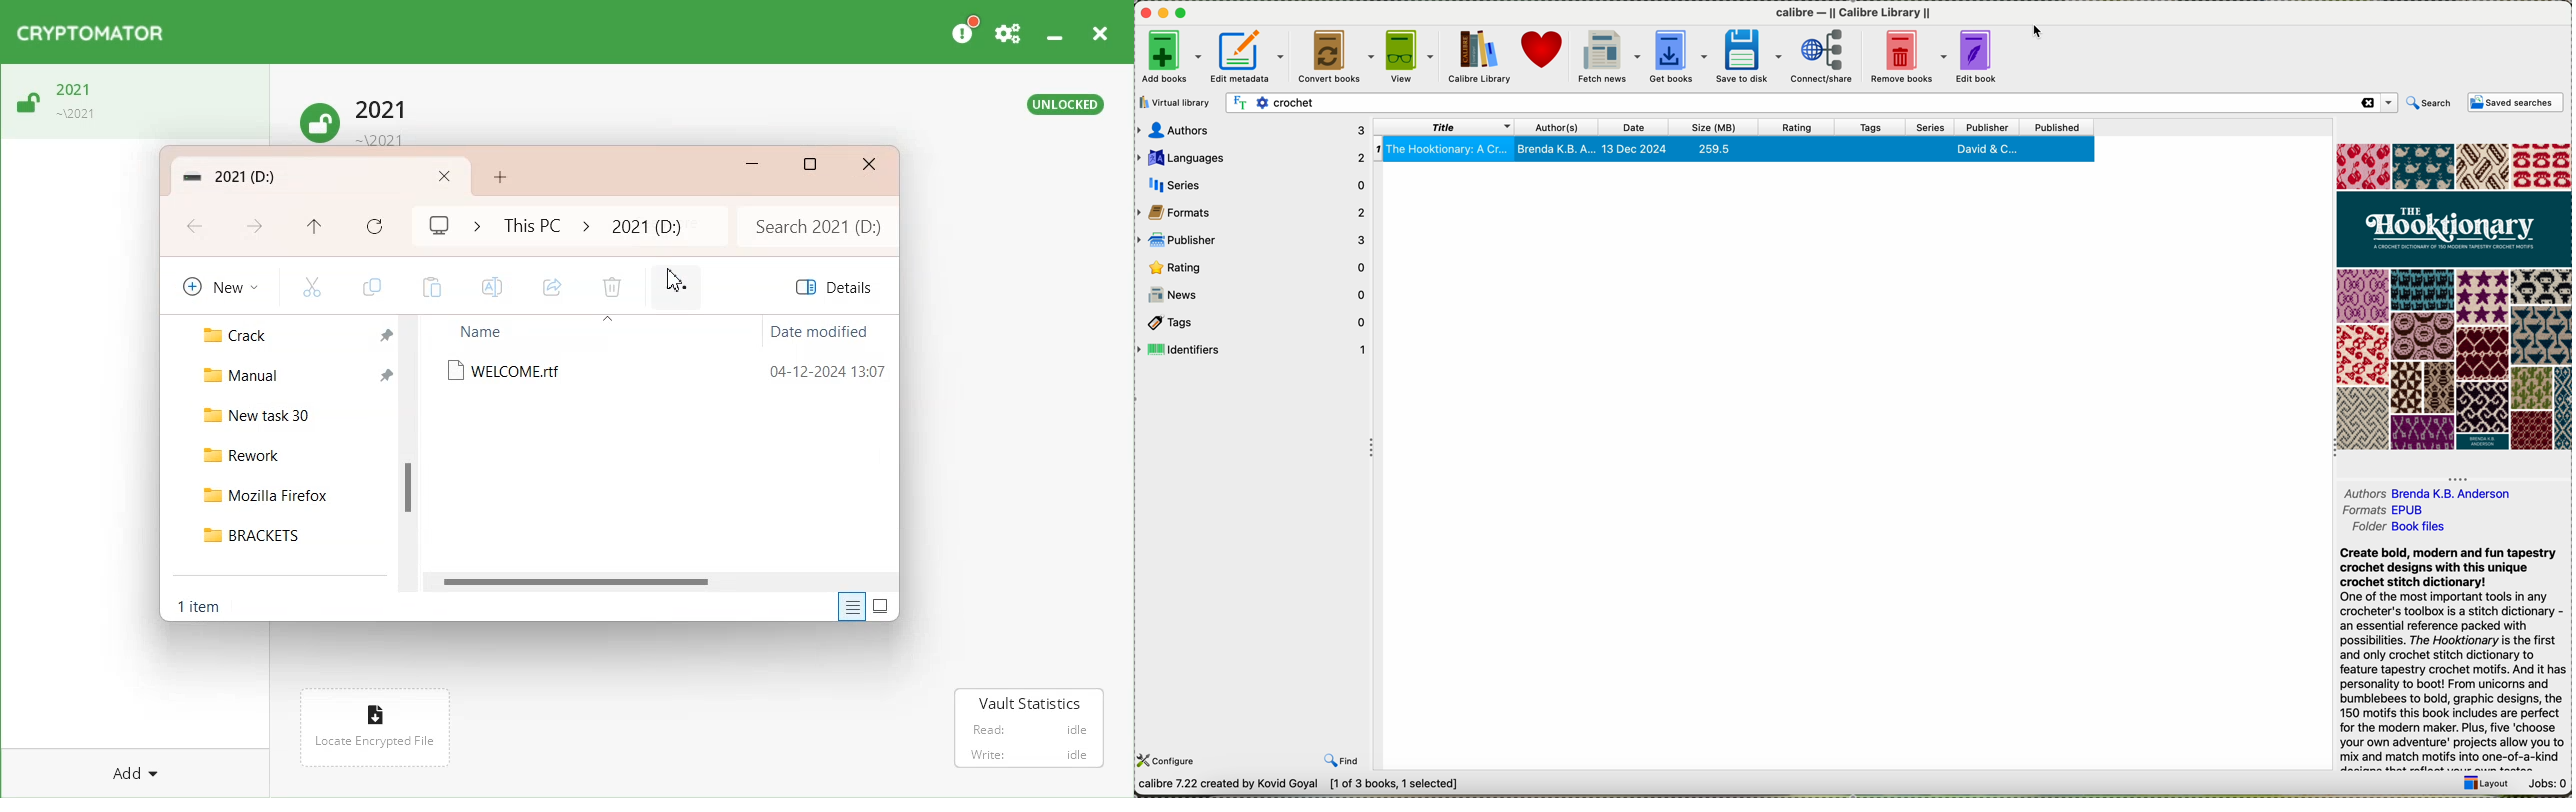 Image resolution: width=2576 pixels, height=812 pixels. Describe the element at coordinates (1444, 149) in the screenshot. I see `The Hooktionary: A Cr..` at that location.